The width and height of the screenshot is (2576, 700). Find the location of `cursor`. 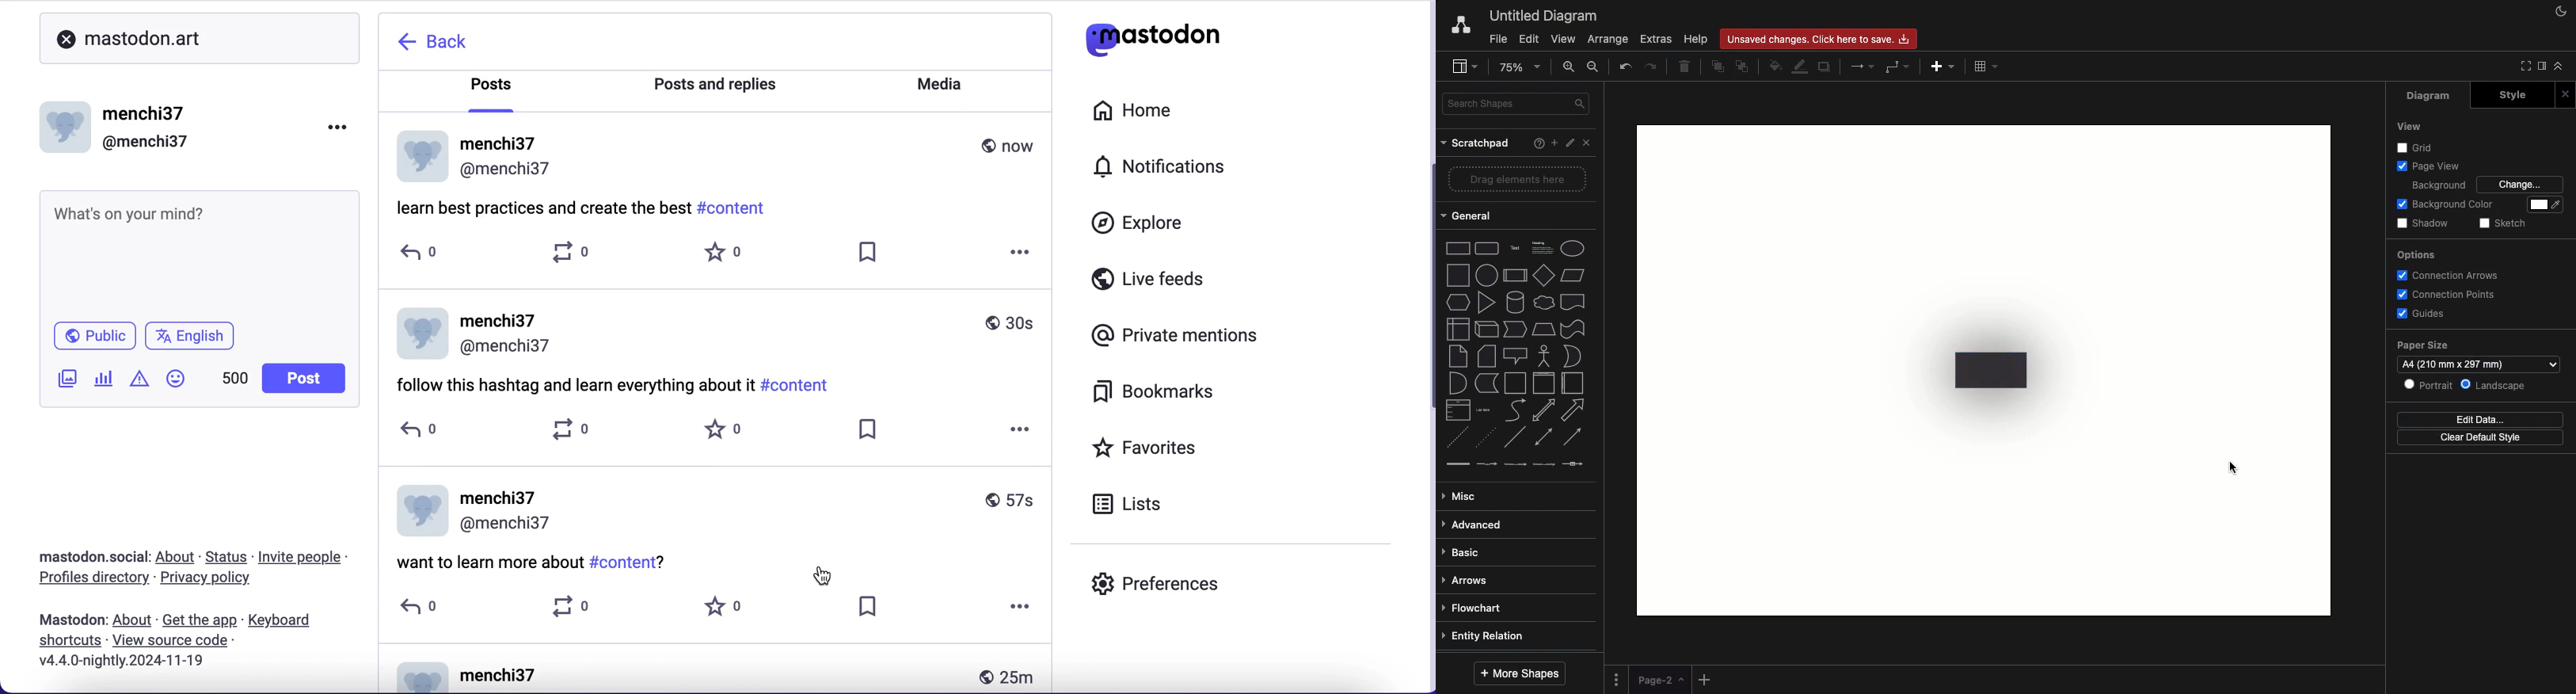

cursor is located at coordinates (2231, 469).